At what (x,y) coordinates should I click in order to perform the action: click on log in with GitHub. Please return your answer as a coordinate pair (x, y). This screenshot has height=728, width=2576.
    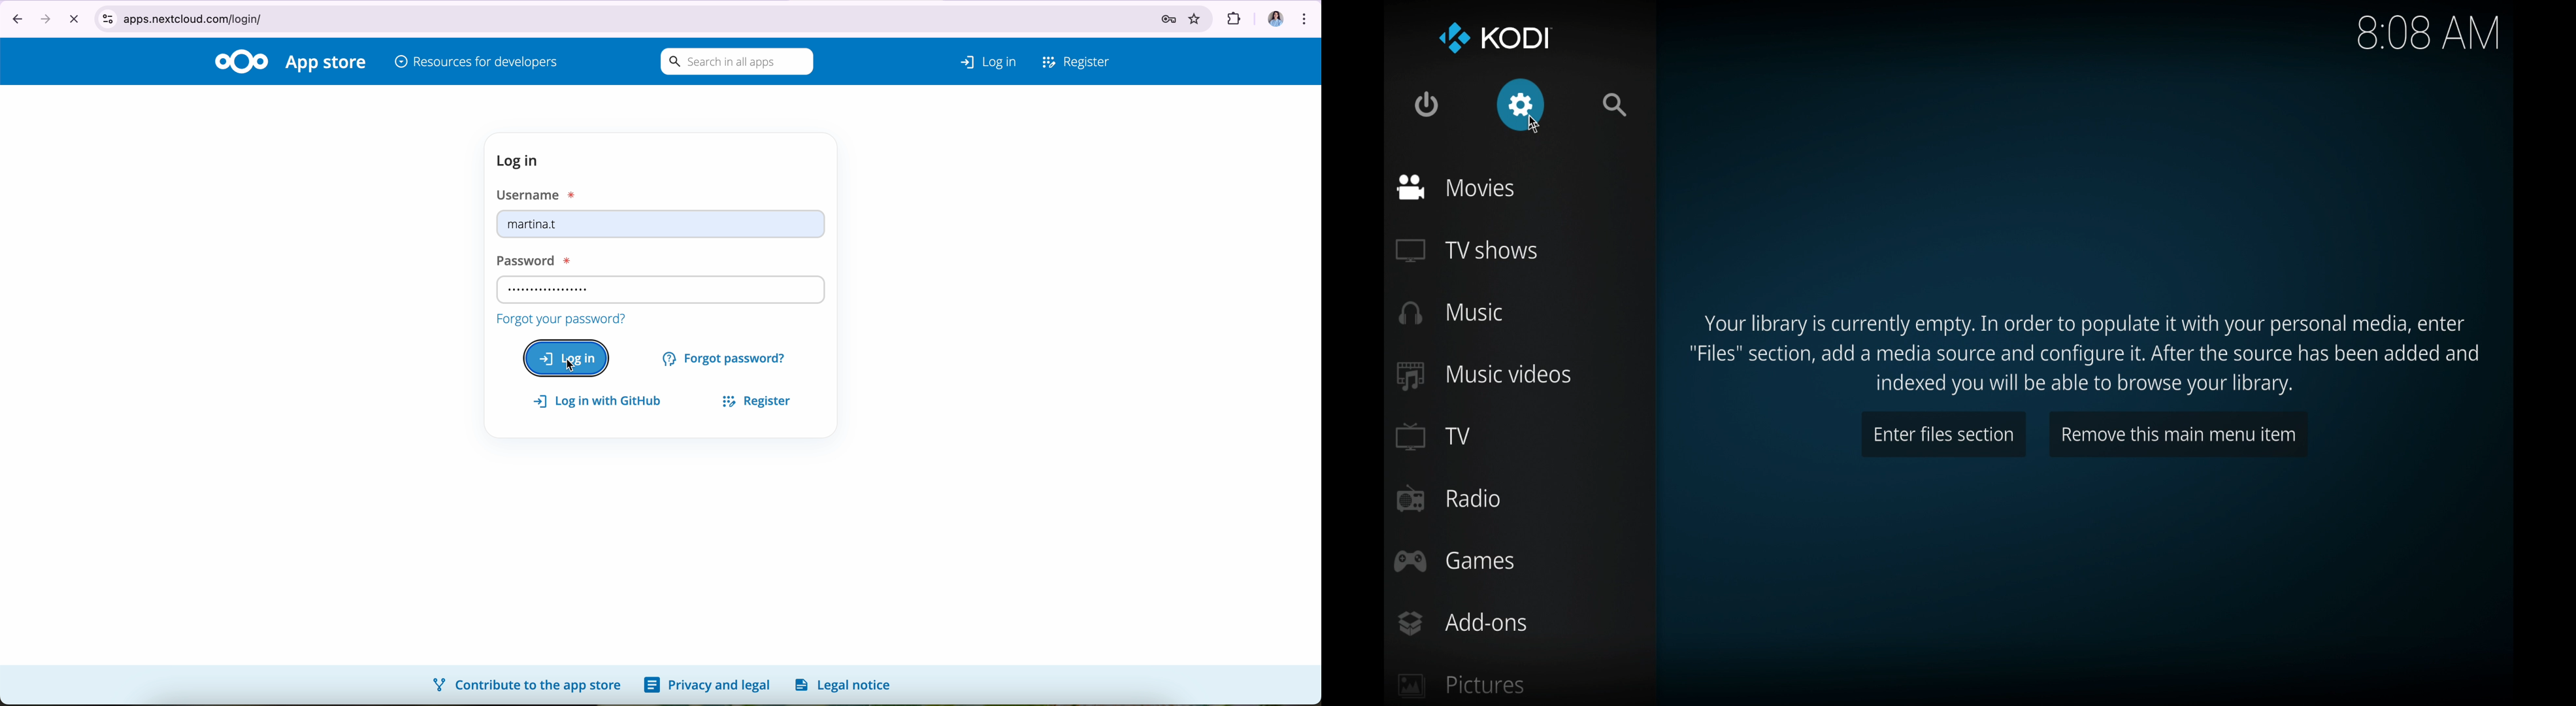
    Looking at the image, I should click on (602, 401).